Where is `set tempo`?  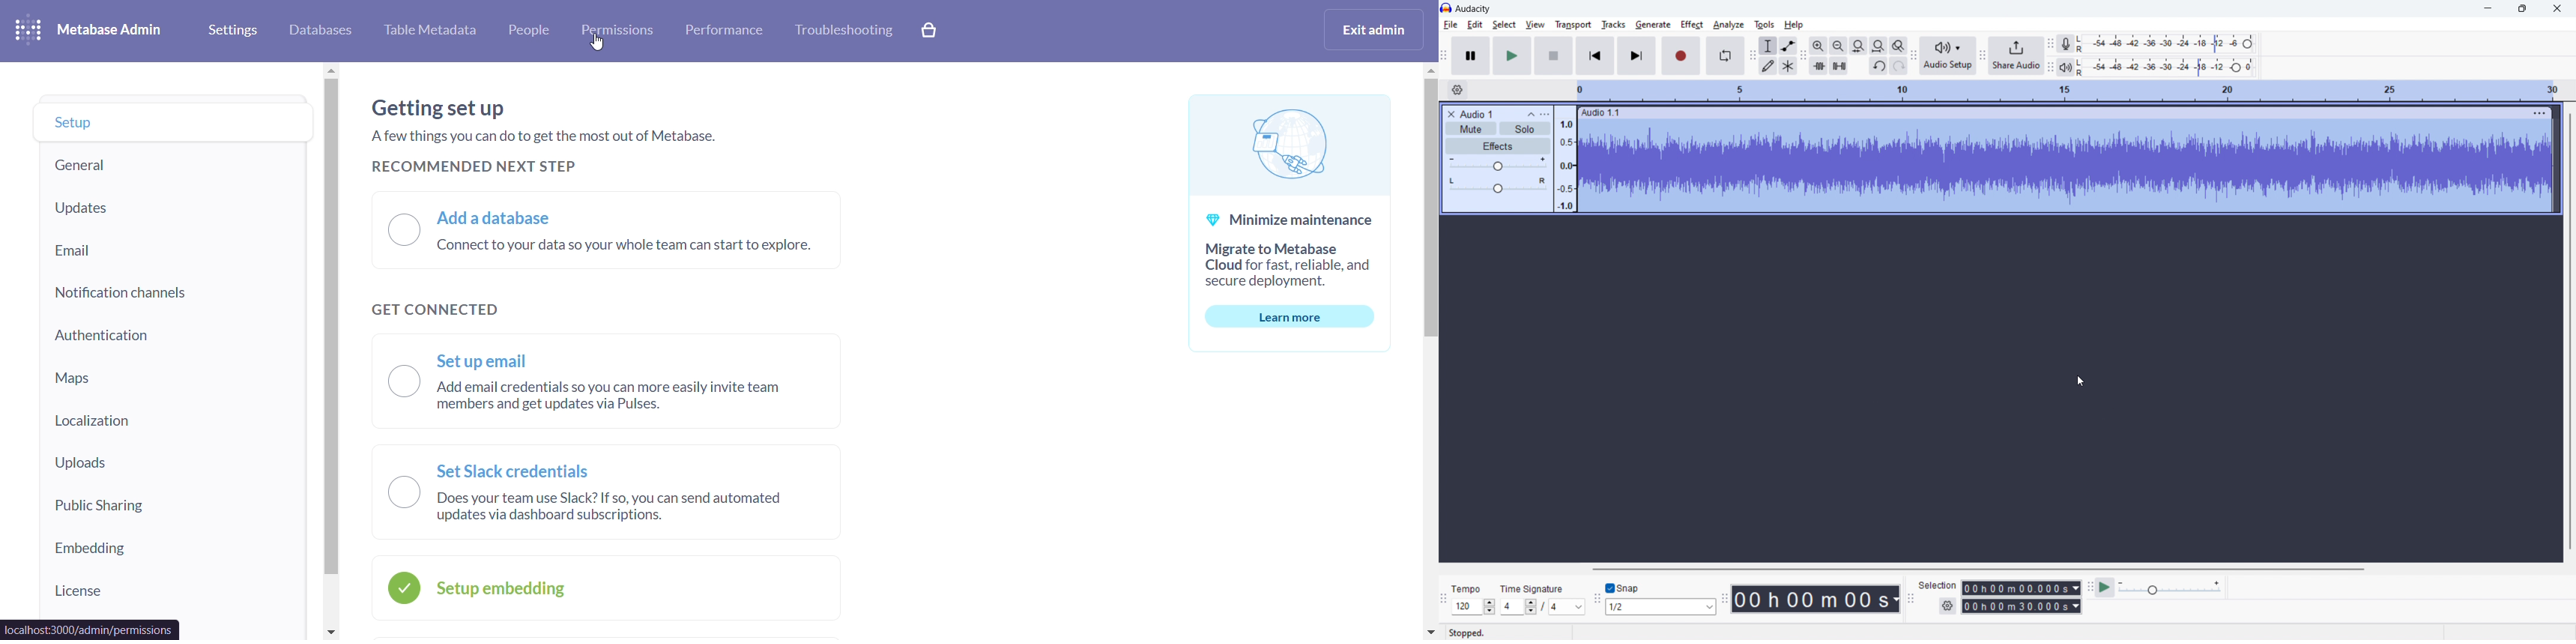 set tempo is located at coordinates (1473, 607).